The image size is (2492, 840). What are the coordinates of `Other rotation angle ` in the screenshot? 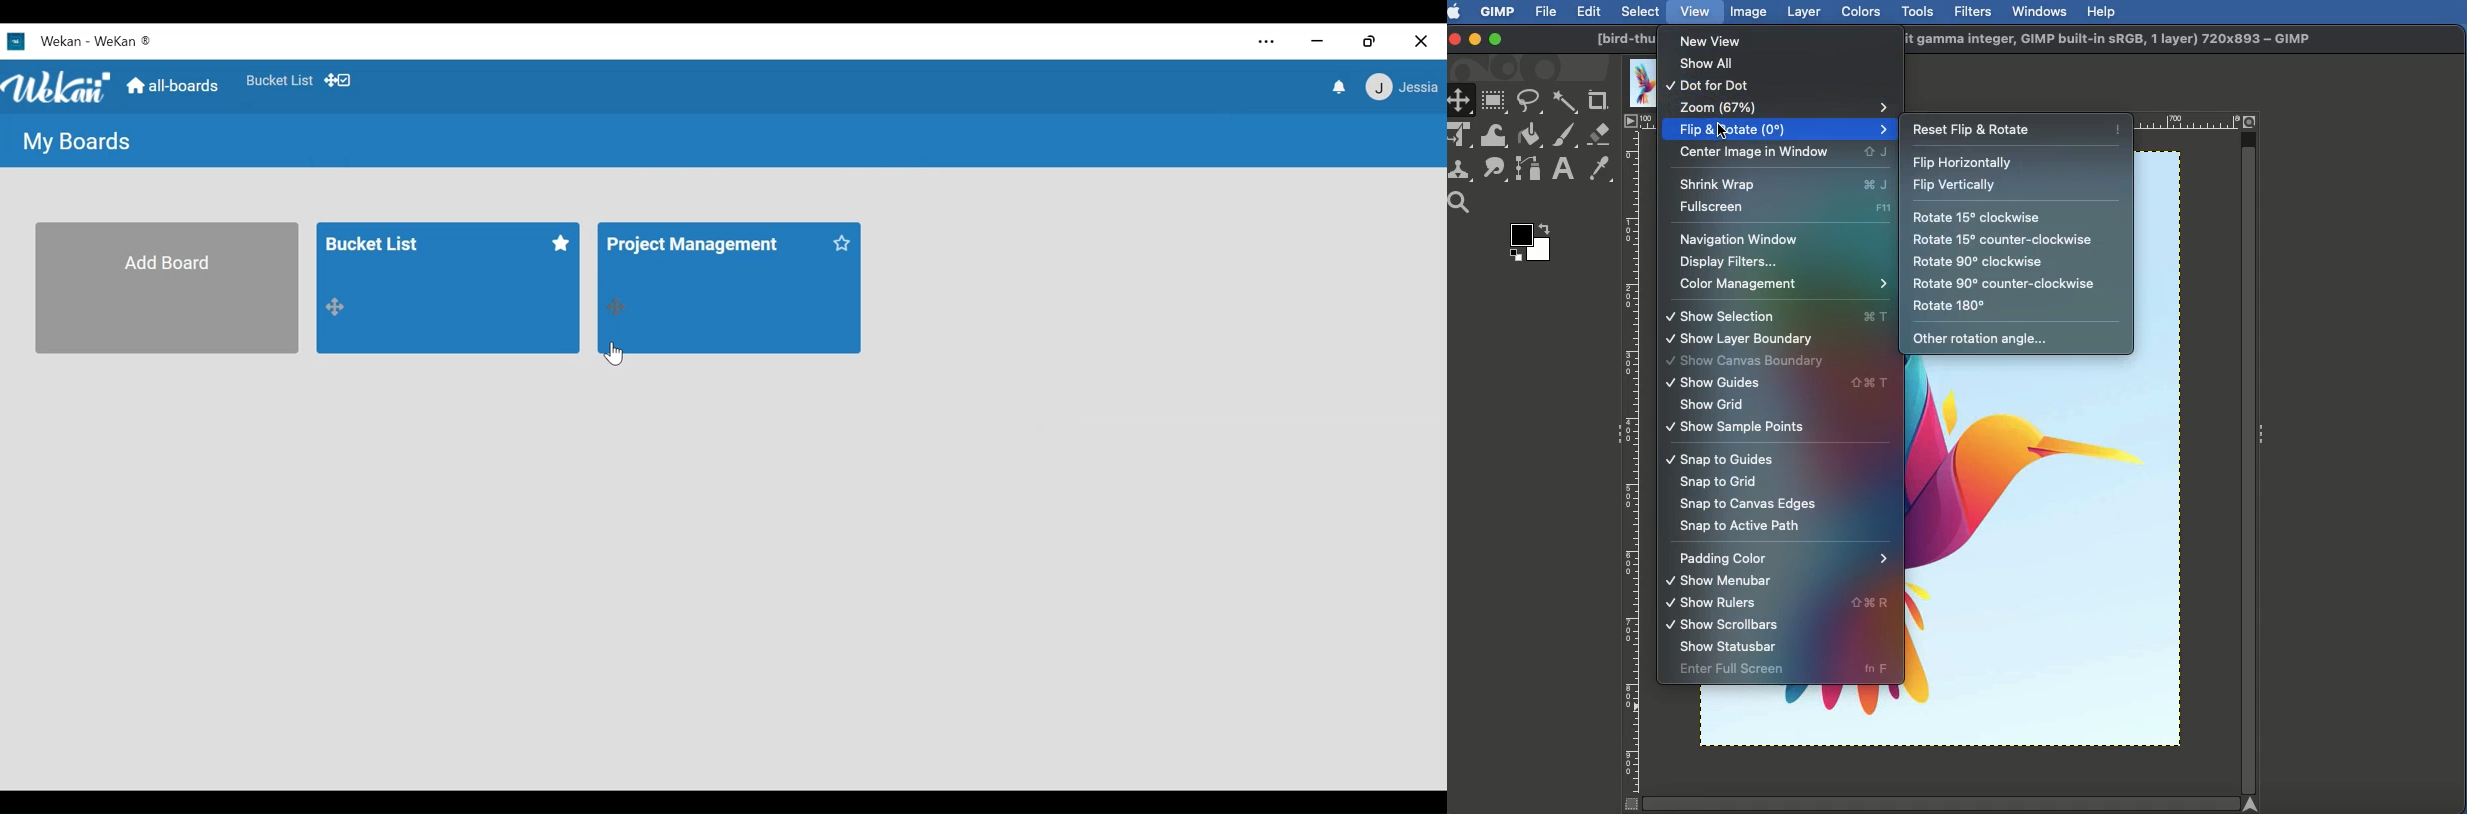 It's located at (1980, 340).